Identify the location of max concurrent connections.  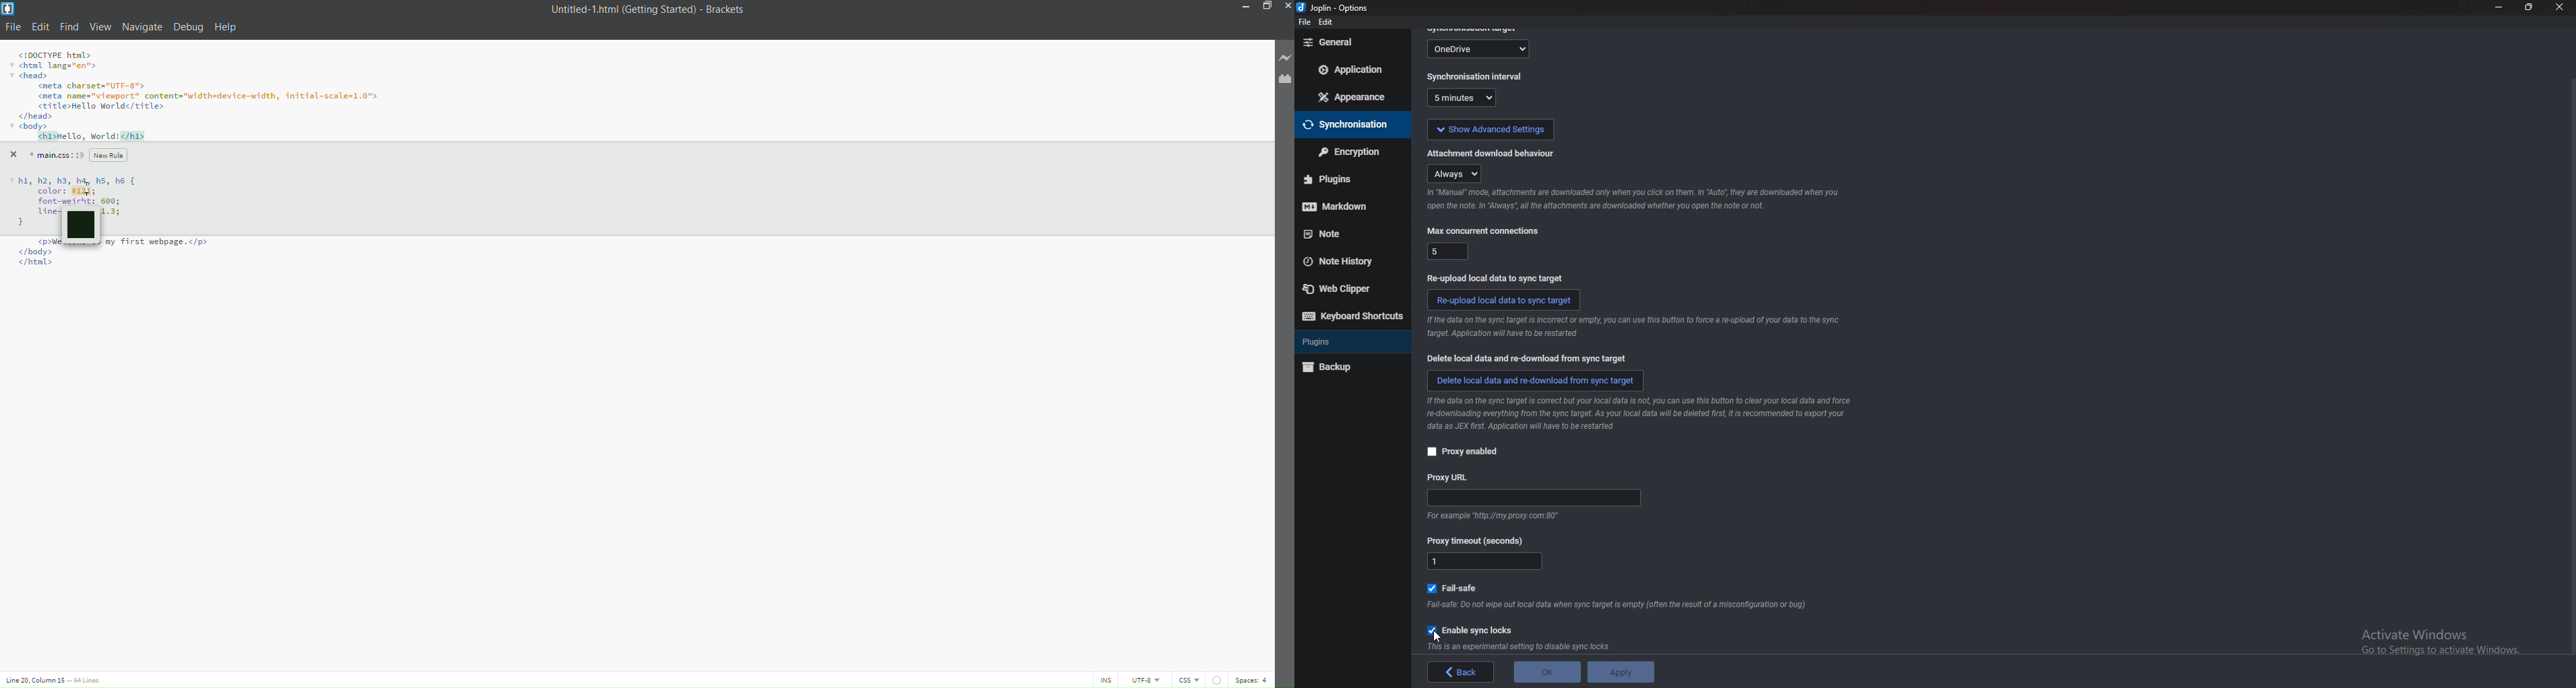
(1447, 250).